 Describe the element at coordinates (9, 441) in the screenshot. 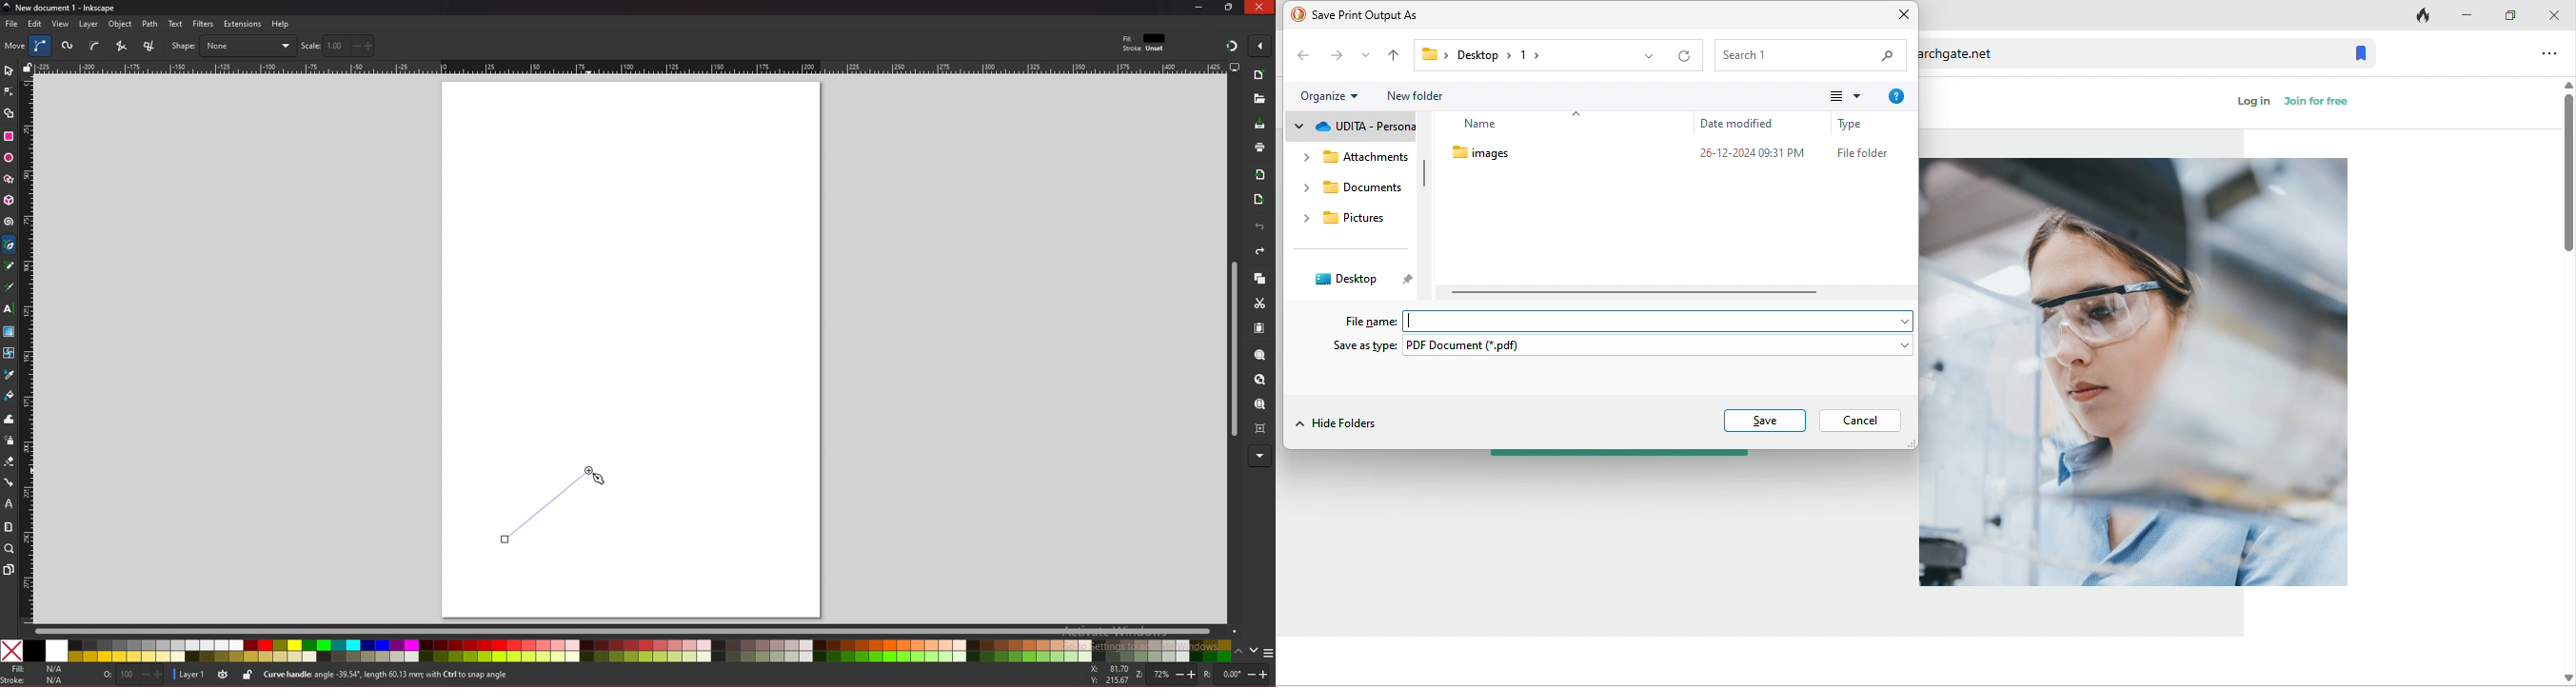

I see `spray` at that location.